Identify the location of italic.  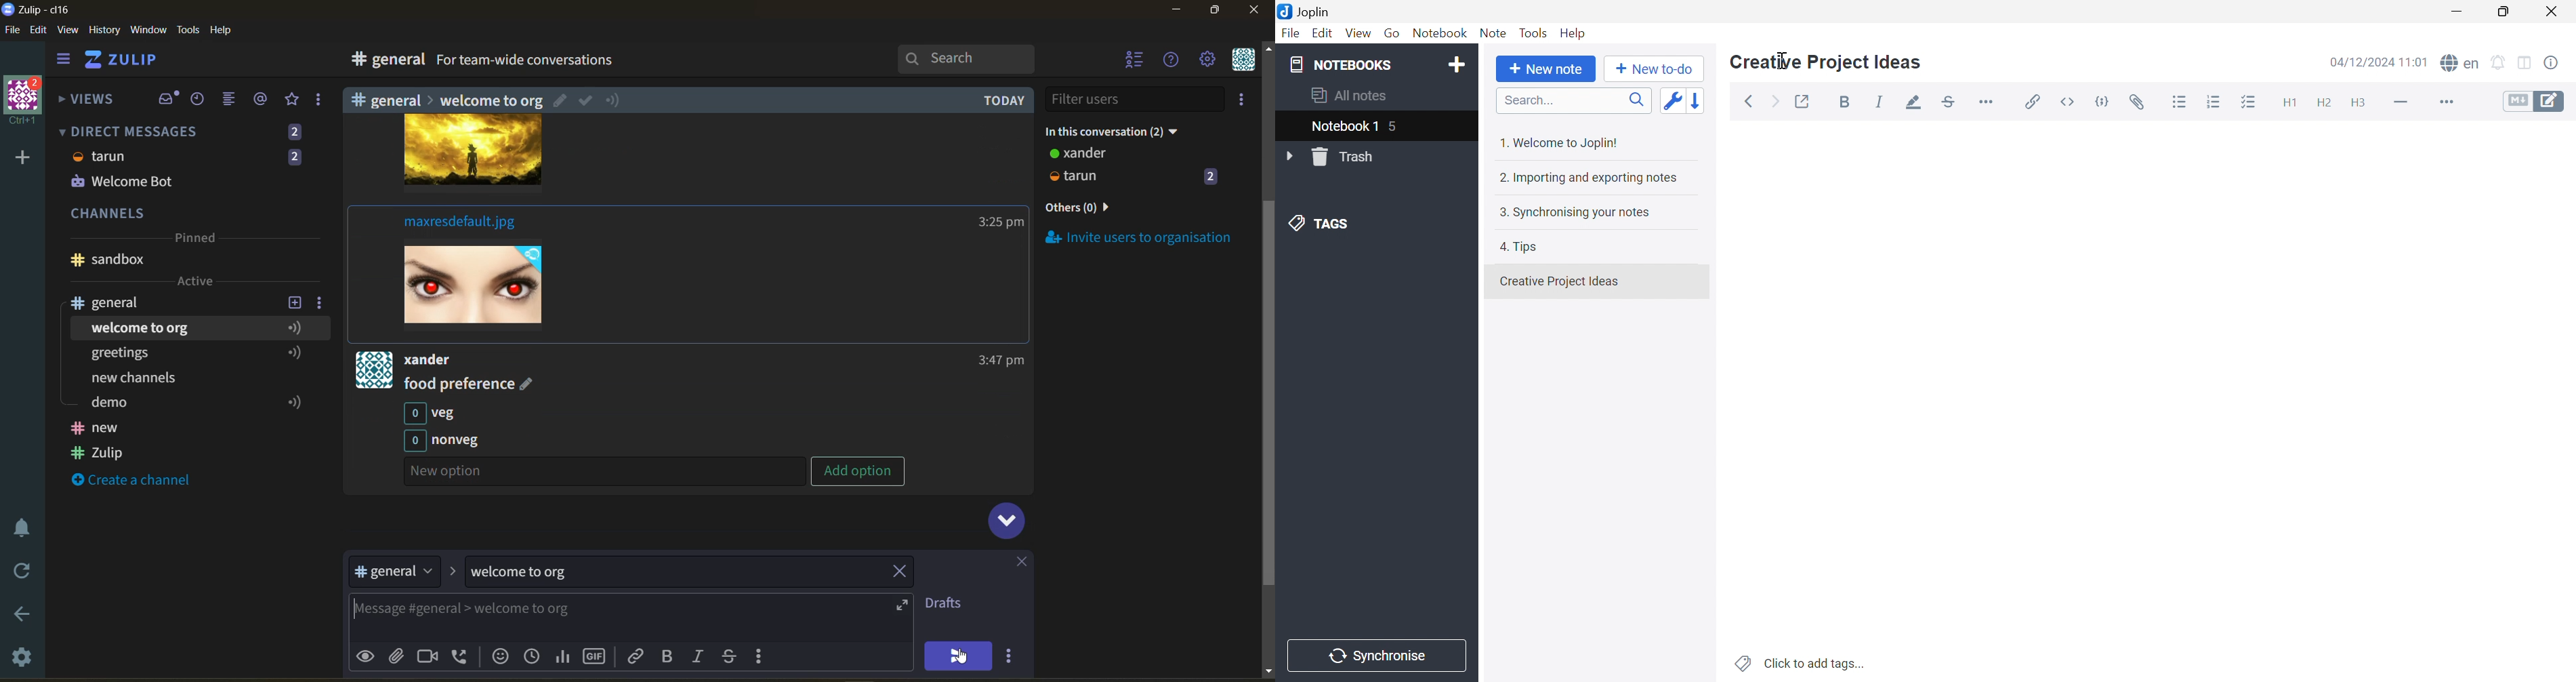
(701, 657).